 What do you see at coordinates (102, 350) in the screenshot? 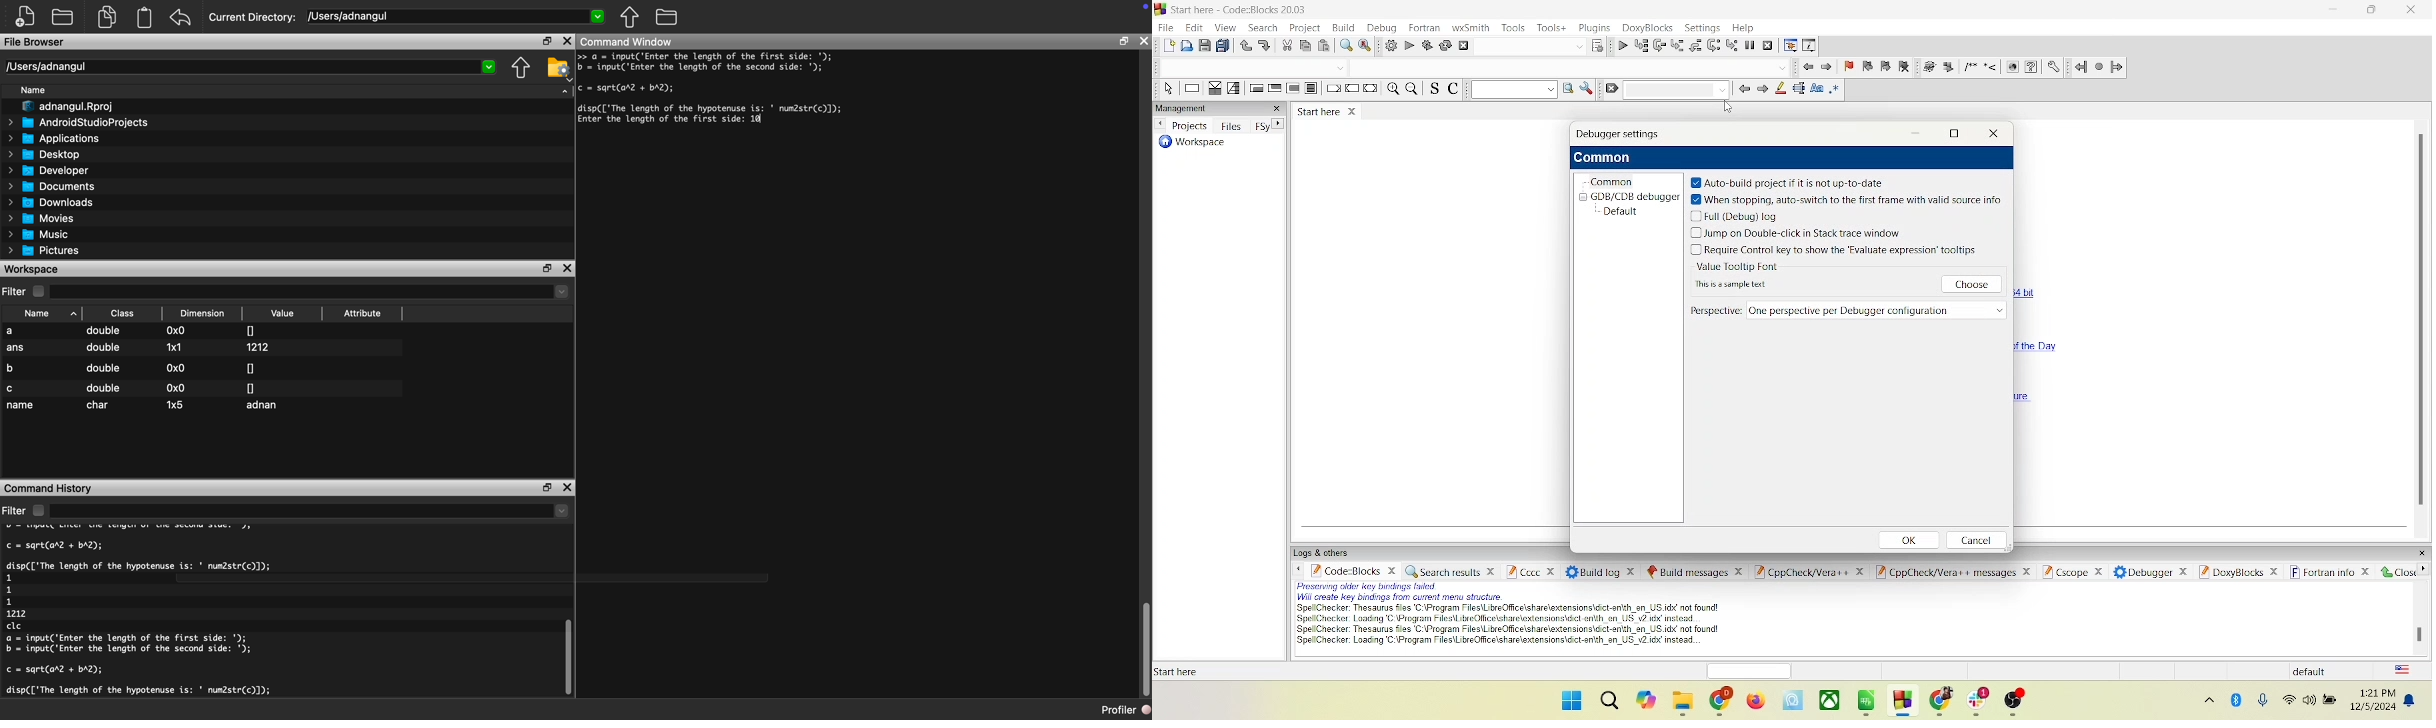
I see `double` at bounding box center [102, 350].